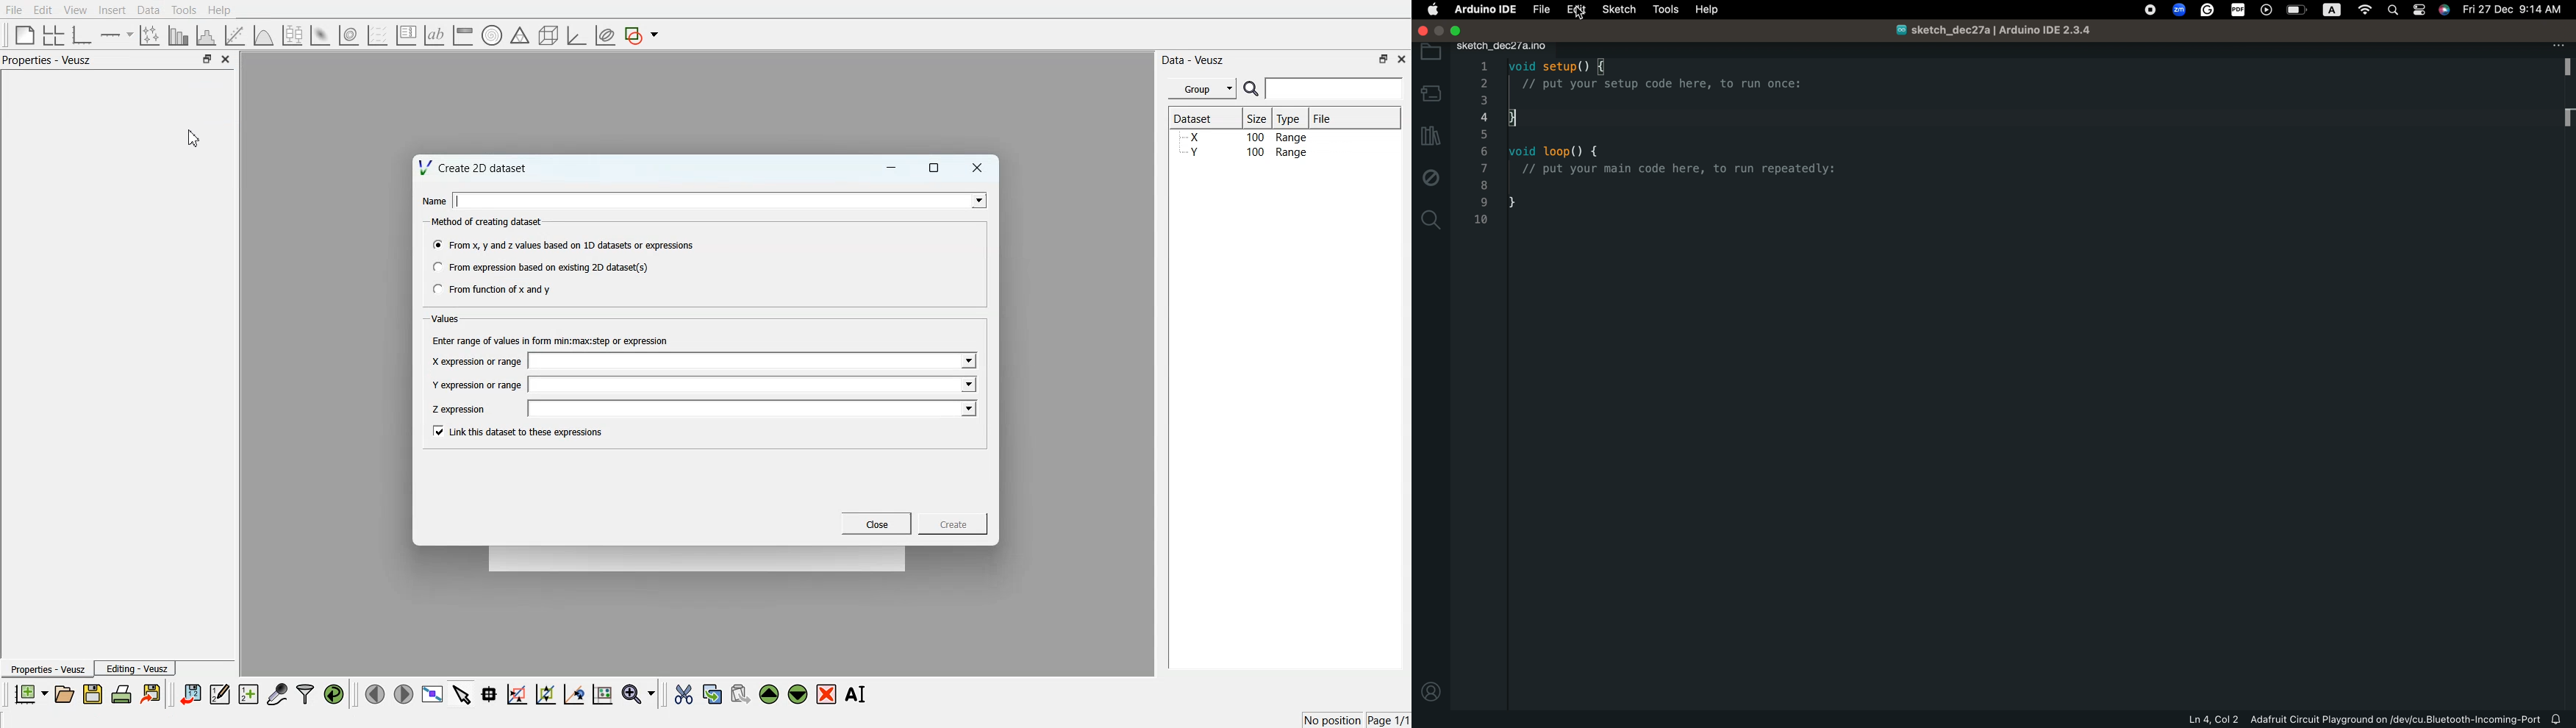 This screenshot has width=2576, height=728. What do you see at coordinates (190, 693) in the screenshot?
I see `Import dataset from veusz` at bounding box center [190, 693].